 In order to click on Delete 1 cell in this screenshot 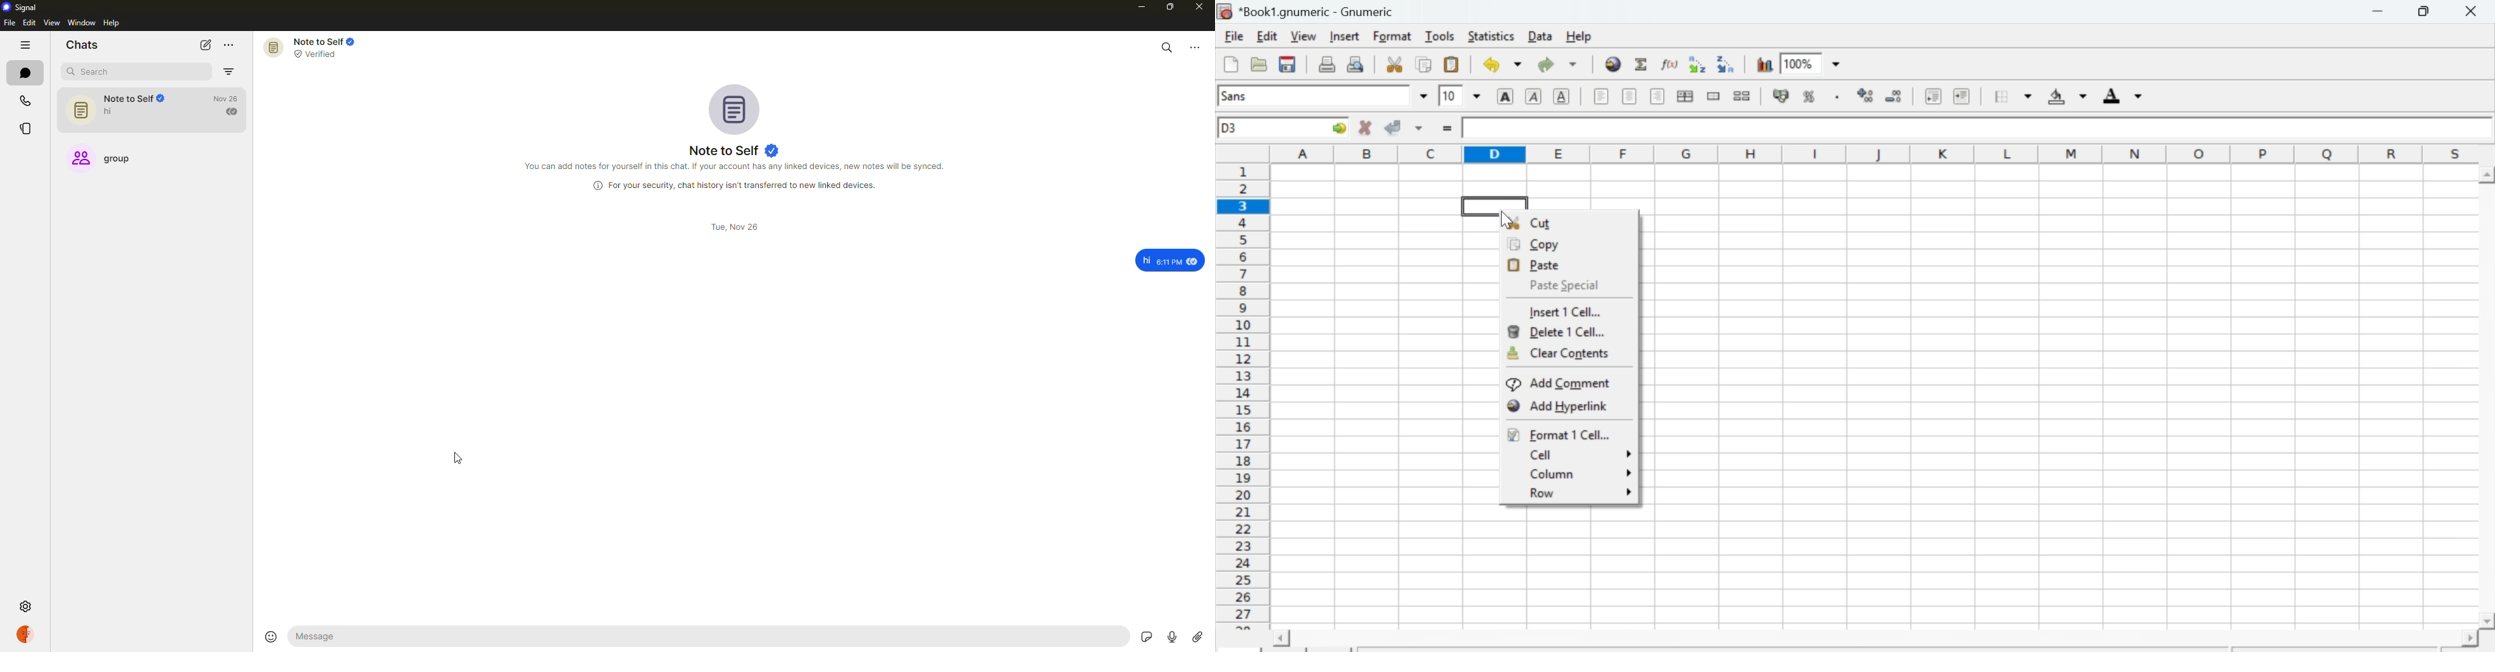, I will do `click(1560, 332)`.